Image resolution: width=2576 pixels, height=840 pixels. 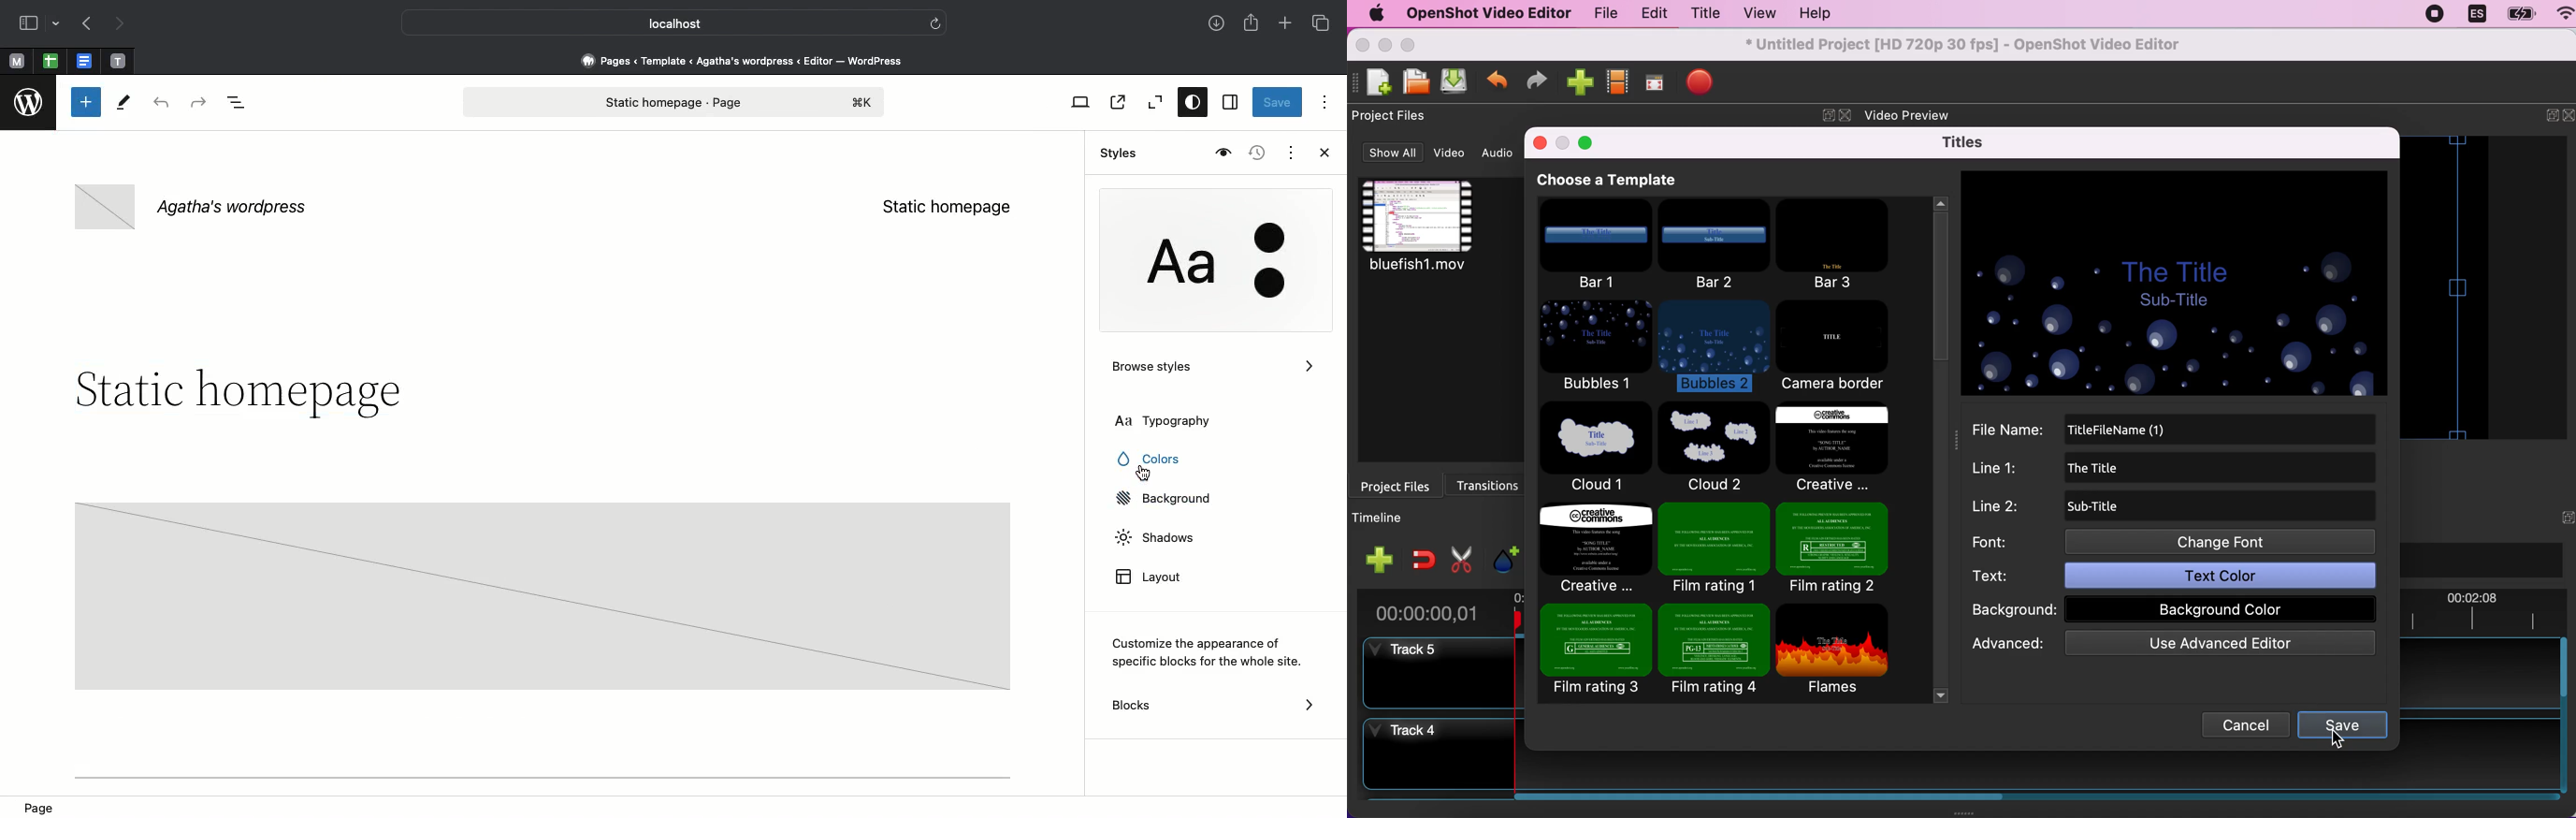 What do you see at coordinates (2545, 117) in the screenshot?
I see `expand/hide` at bounding box center [2545, 117].